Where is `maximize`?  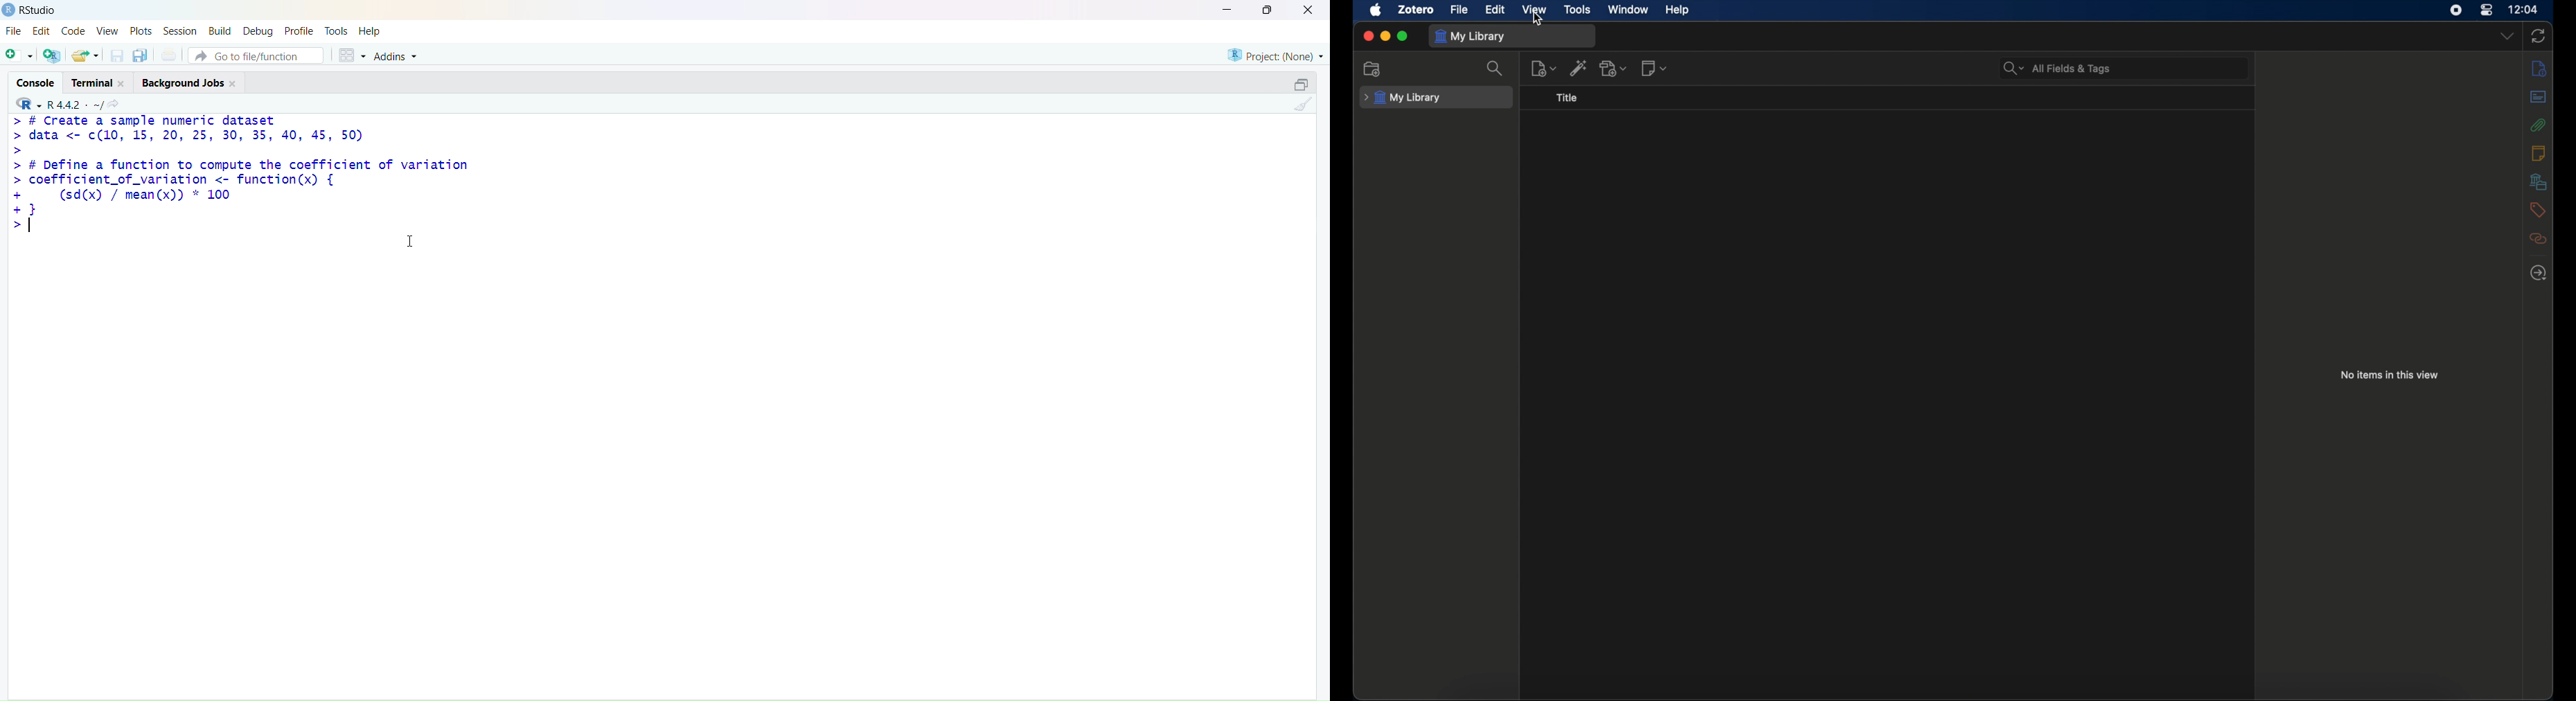 maximize is located at coordinates (1403, 36).